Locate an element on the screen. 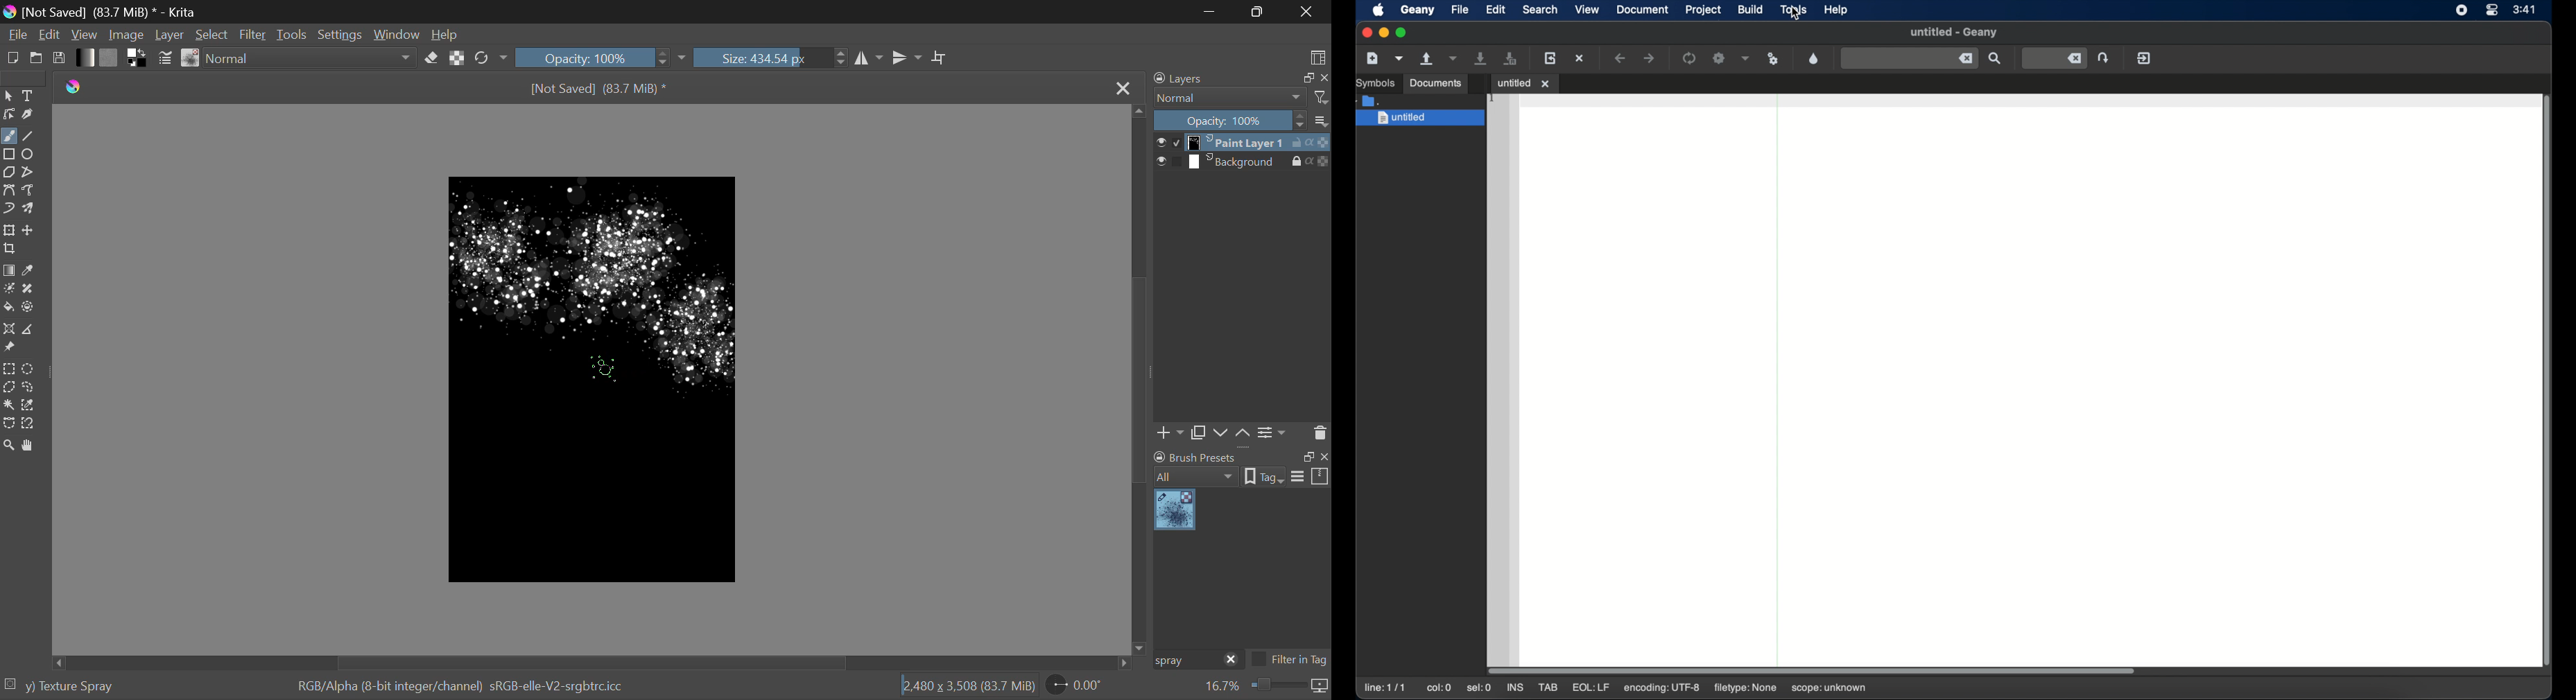 This screenshot has width=2576, height=700. Measurements is located at coordinates (26, 330).